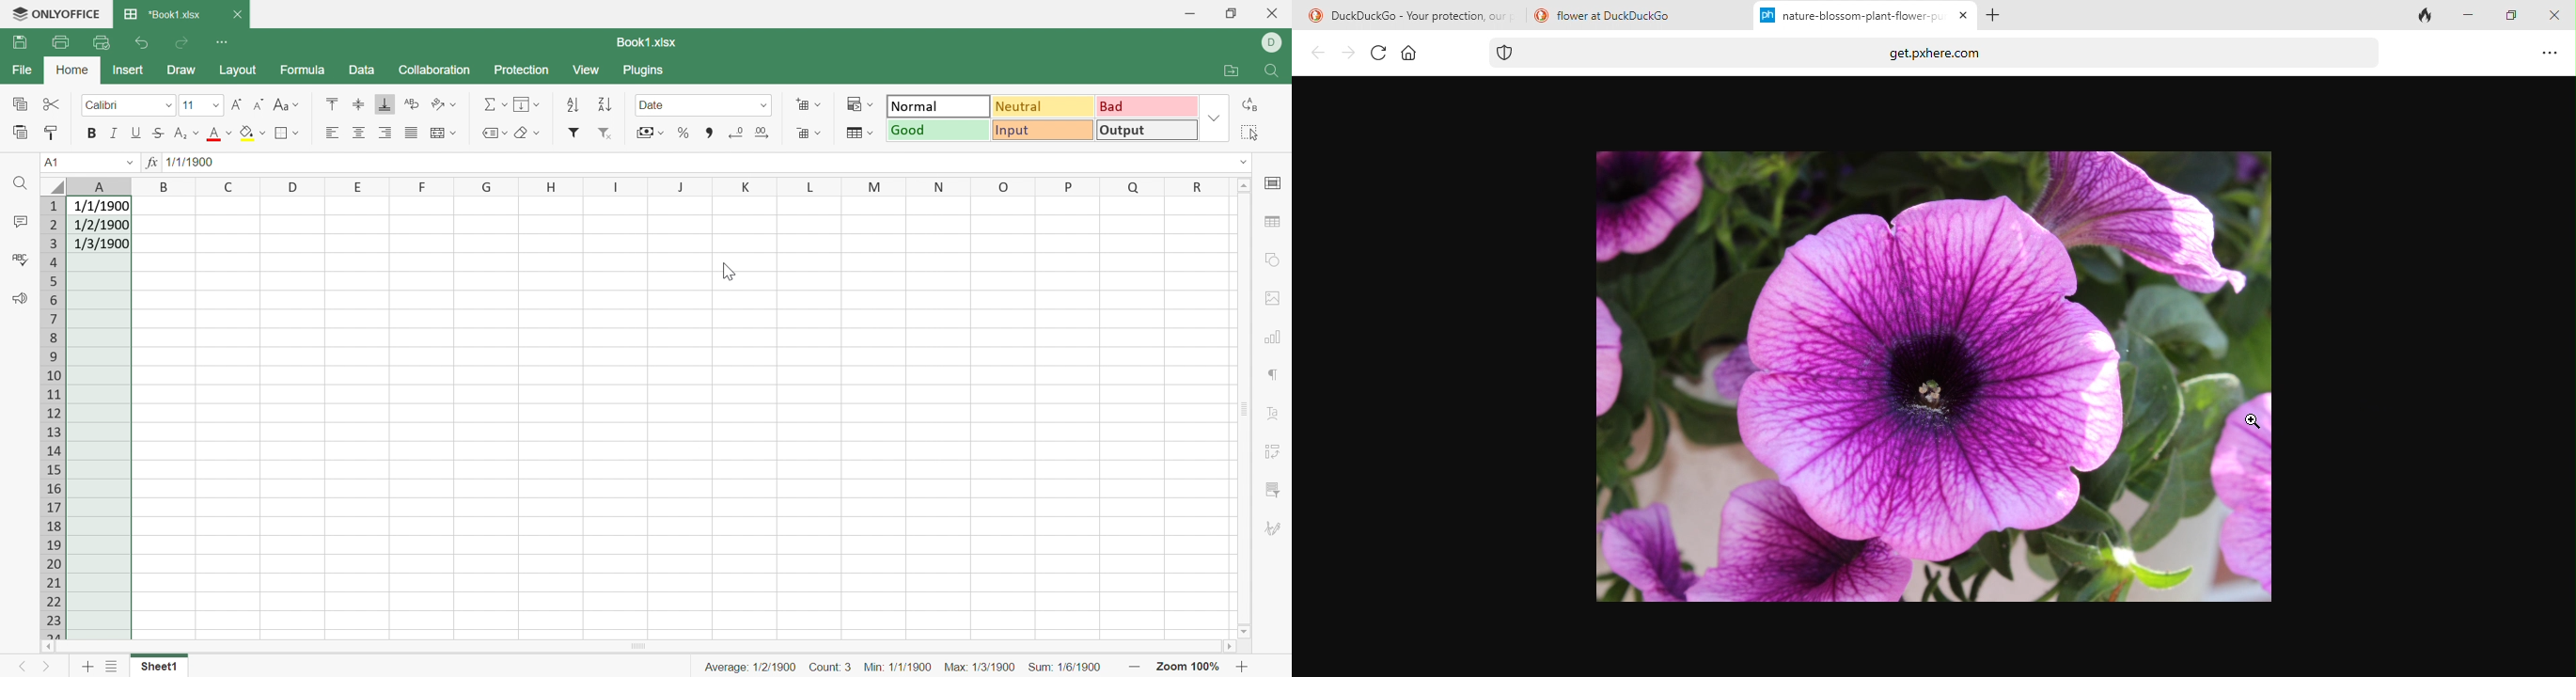 This screenshot has height=700, width=2576. I want to click on Plugins, so click(647, 71).